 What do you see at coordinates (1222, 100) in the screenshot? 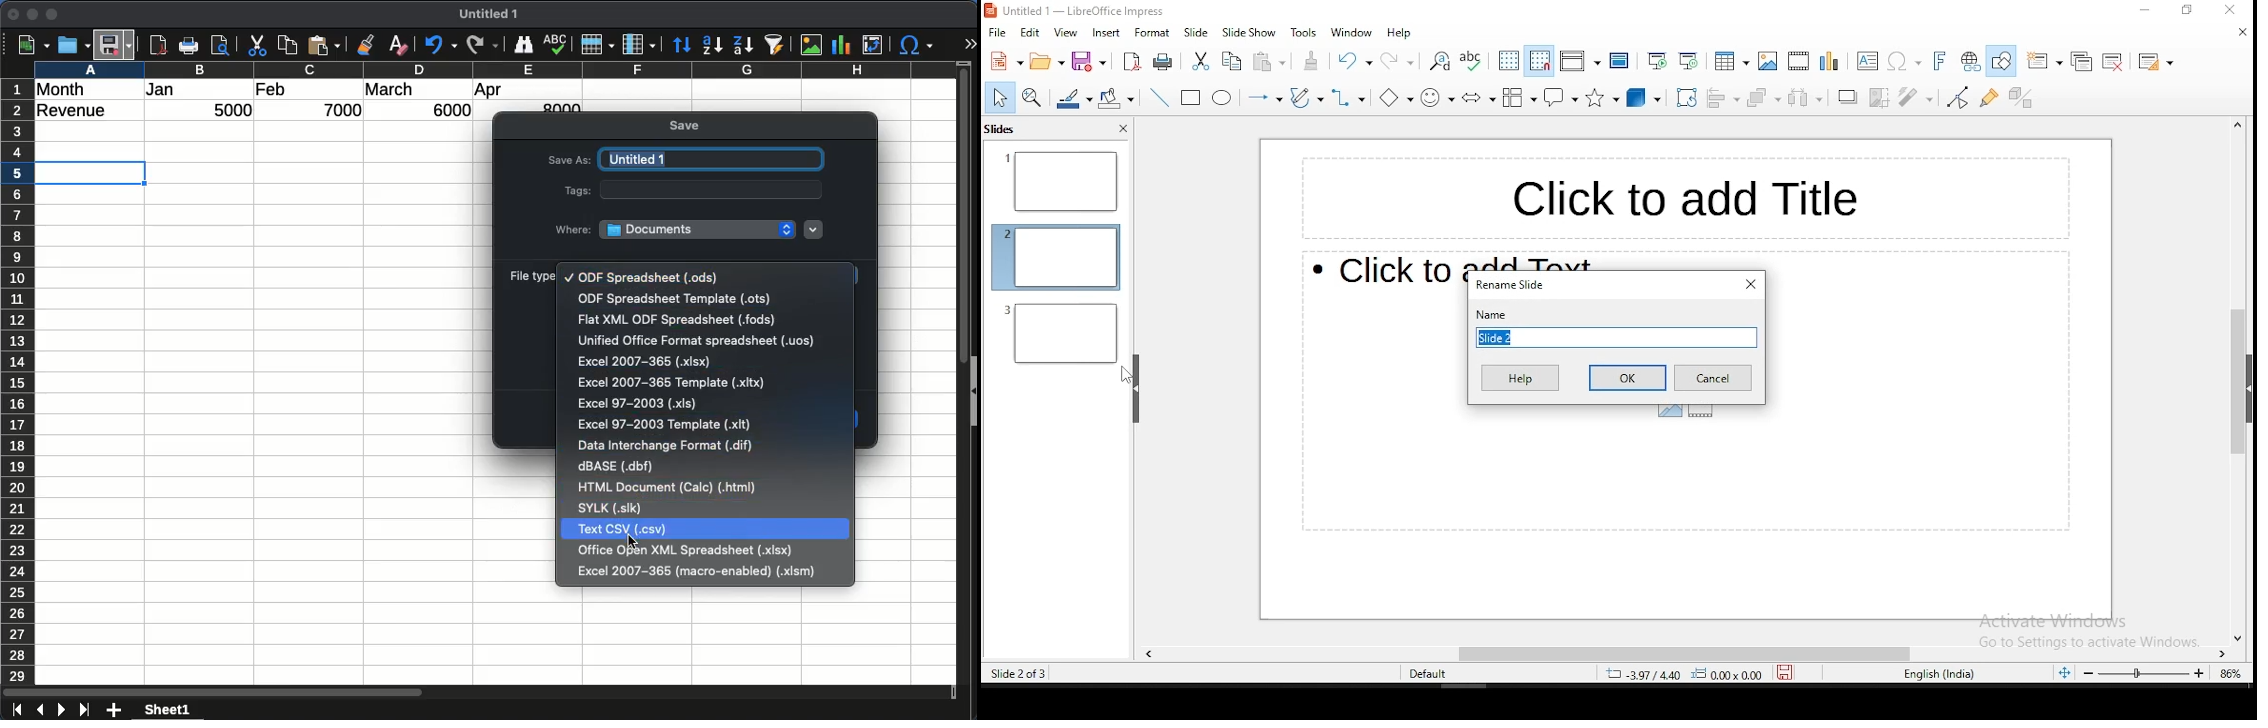
I see `ellipse` at bounding box center [1222, 100].